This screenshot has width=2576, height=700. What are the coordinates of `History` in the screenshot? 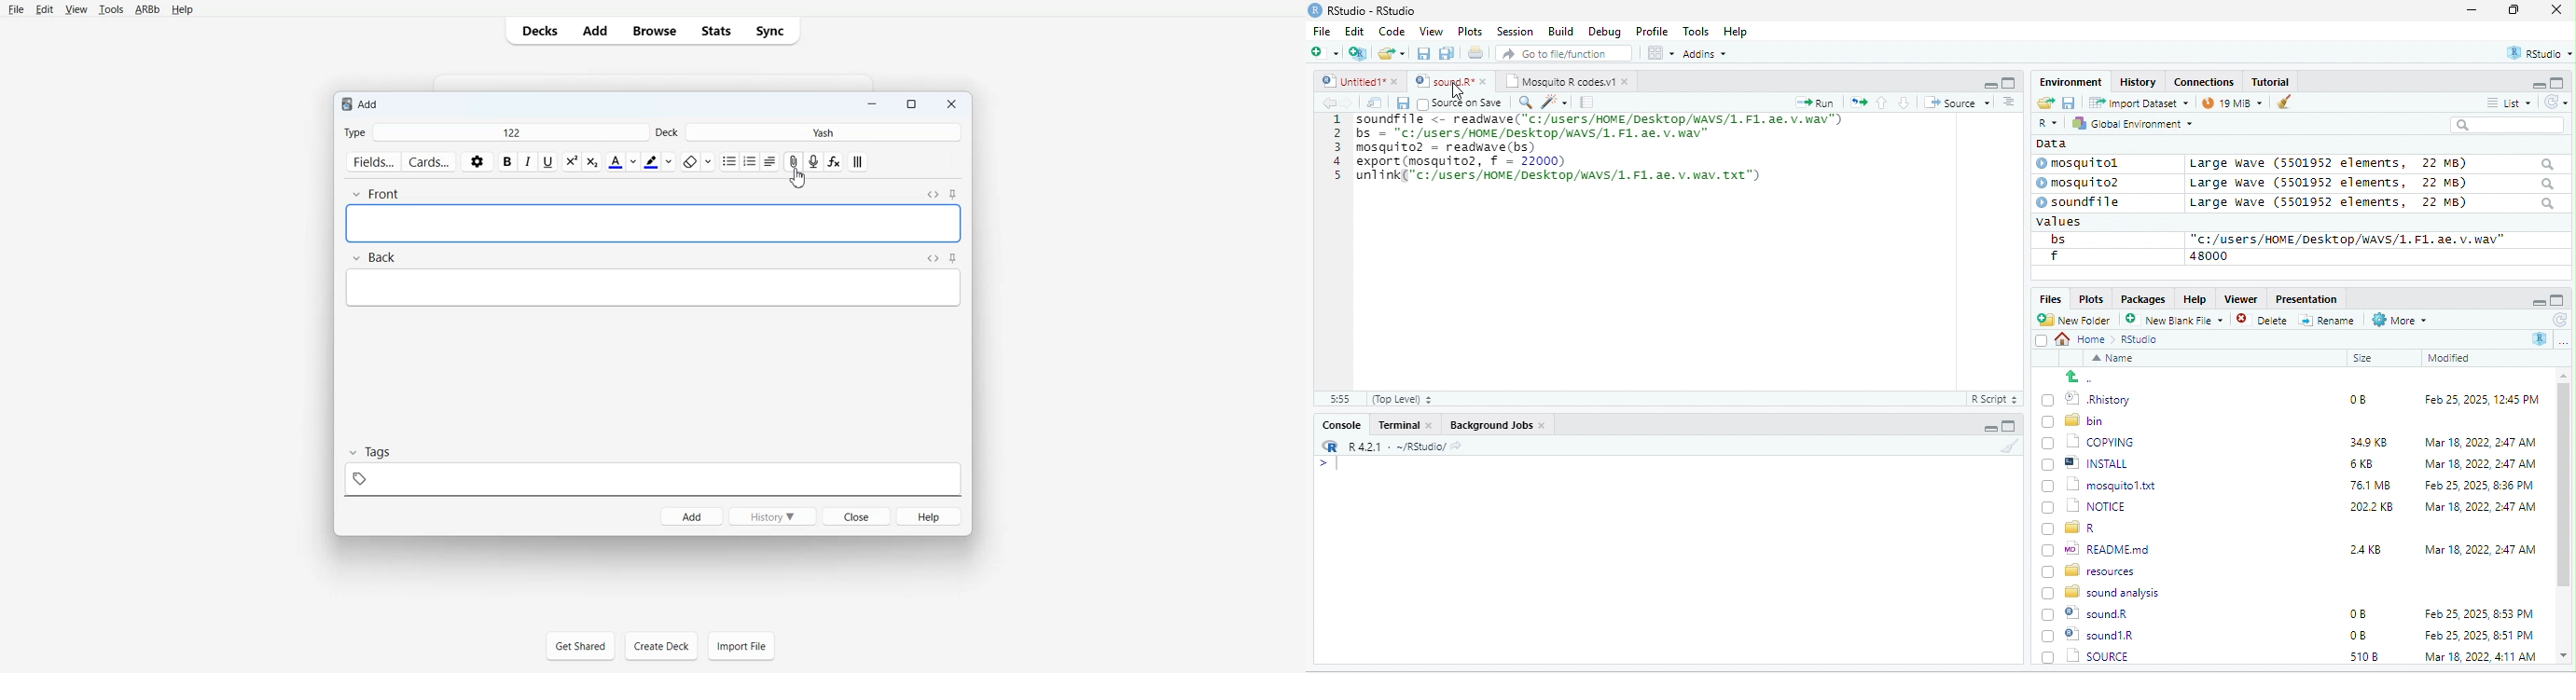 It's located at (772, 515).